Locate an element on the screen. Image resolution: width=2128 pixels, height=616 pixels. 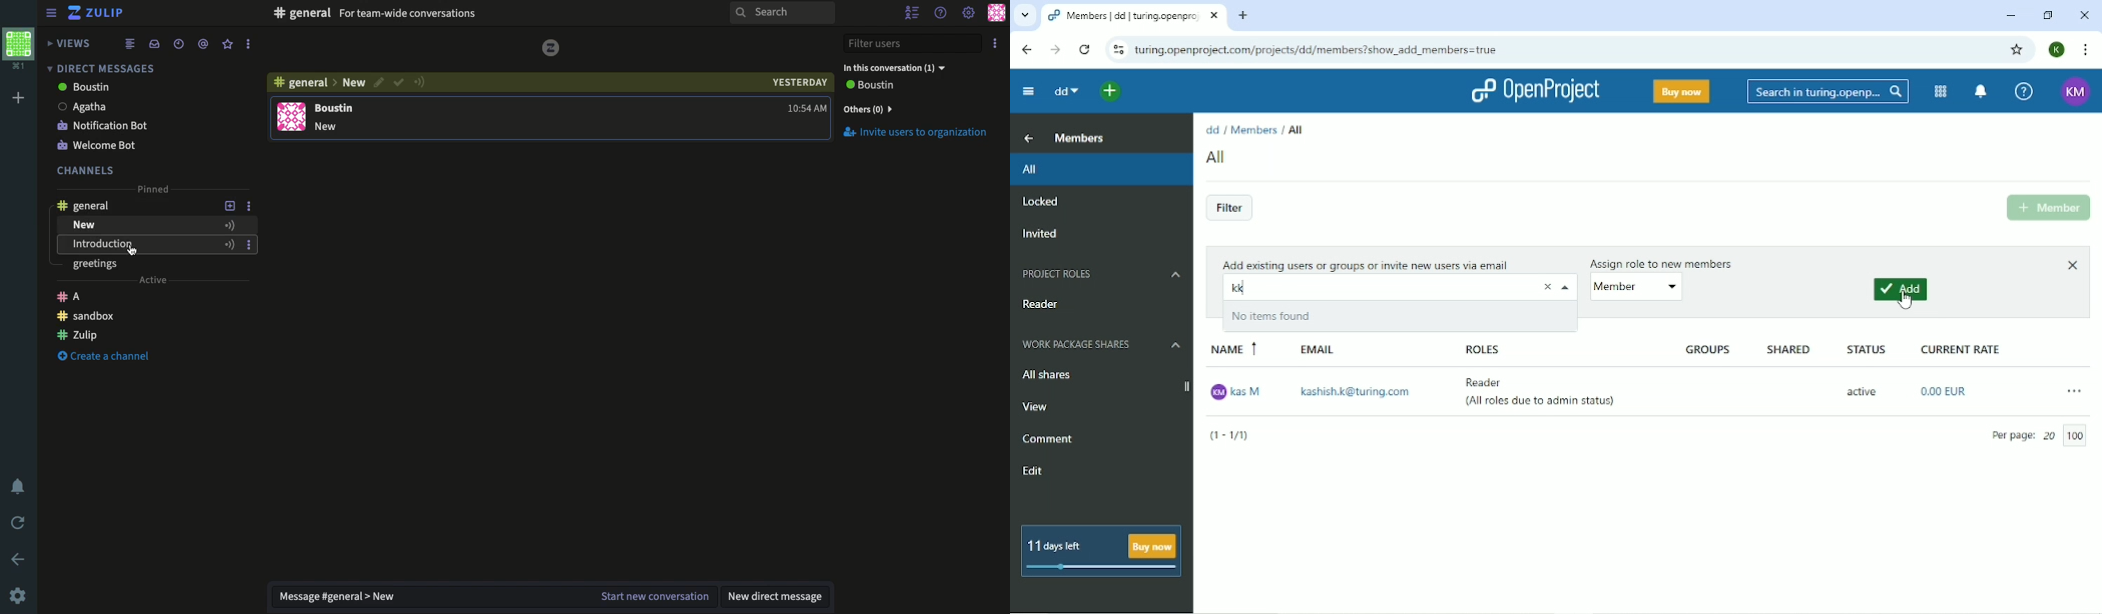
User is located at coordinates (869, 85).